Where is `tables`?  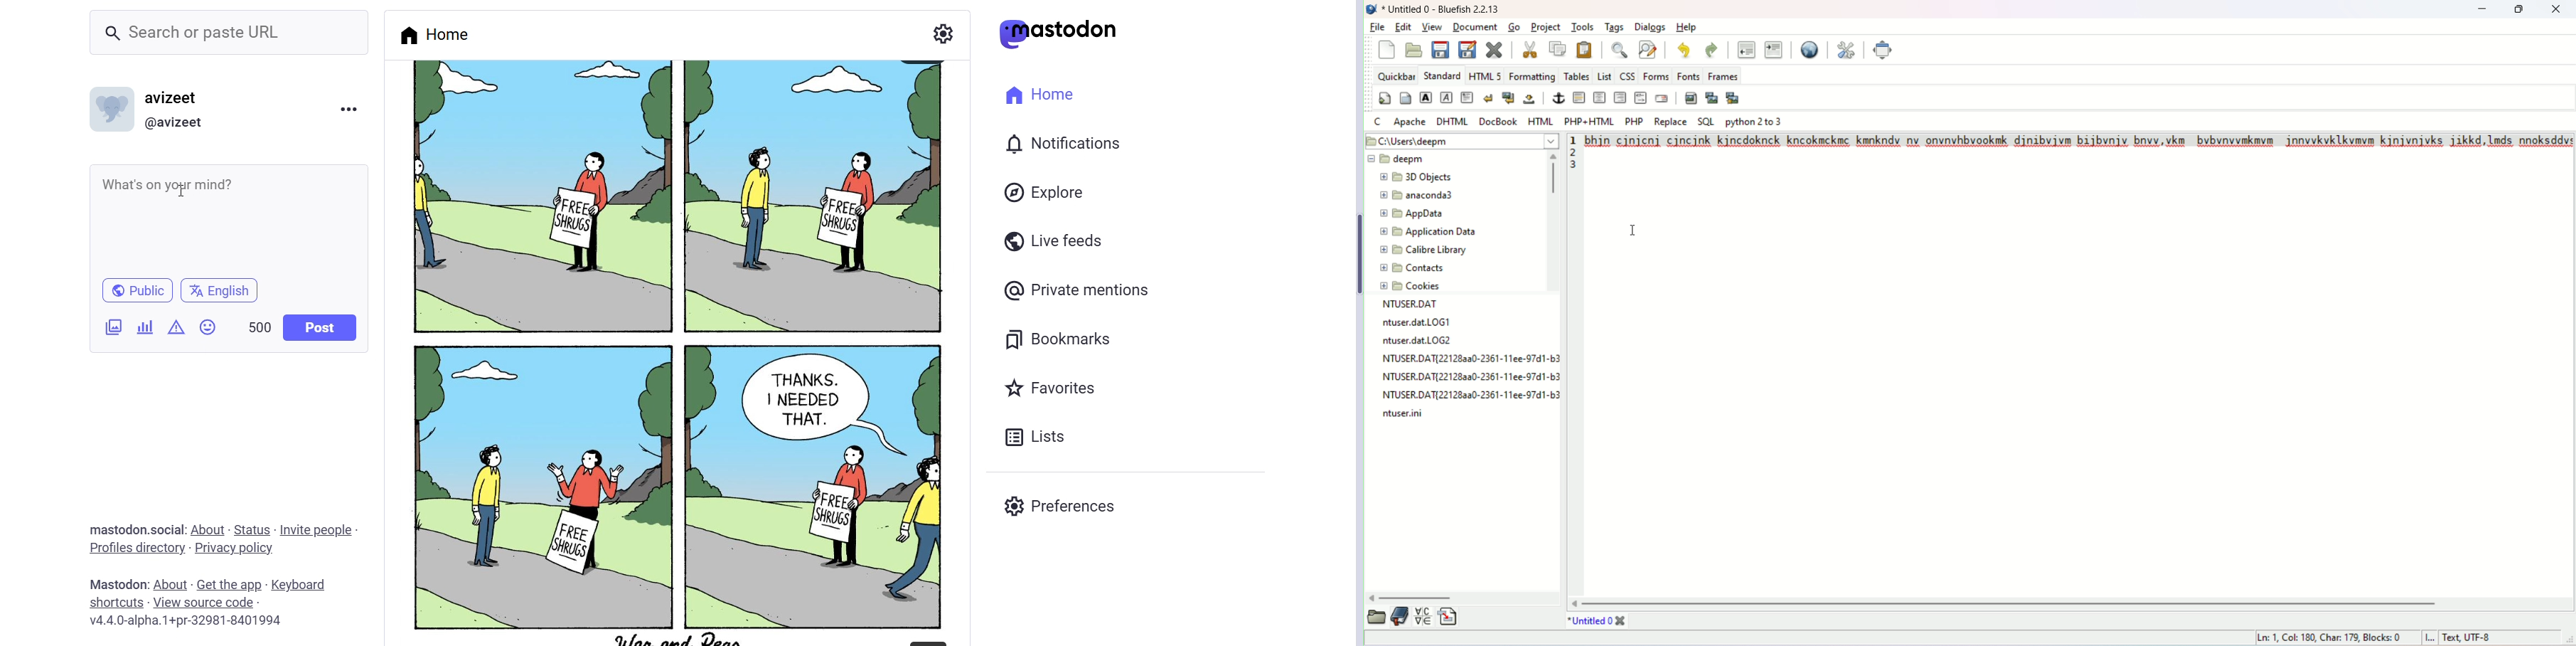
tables is located at coordinates (1576, 75).